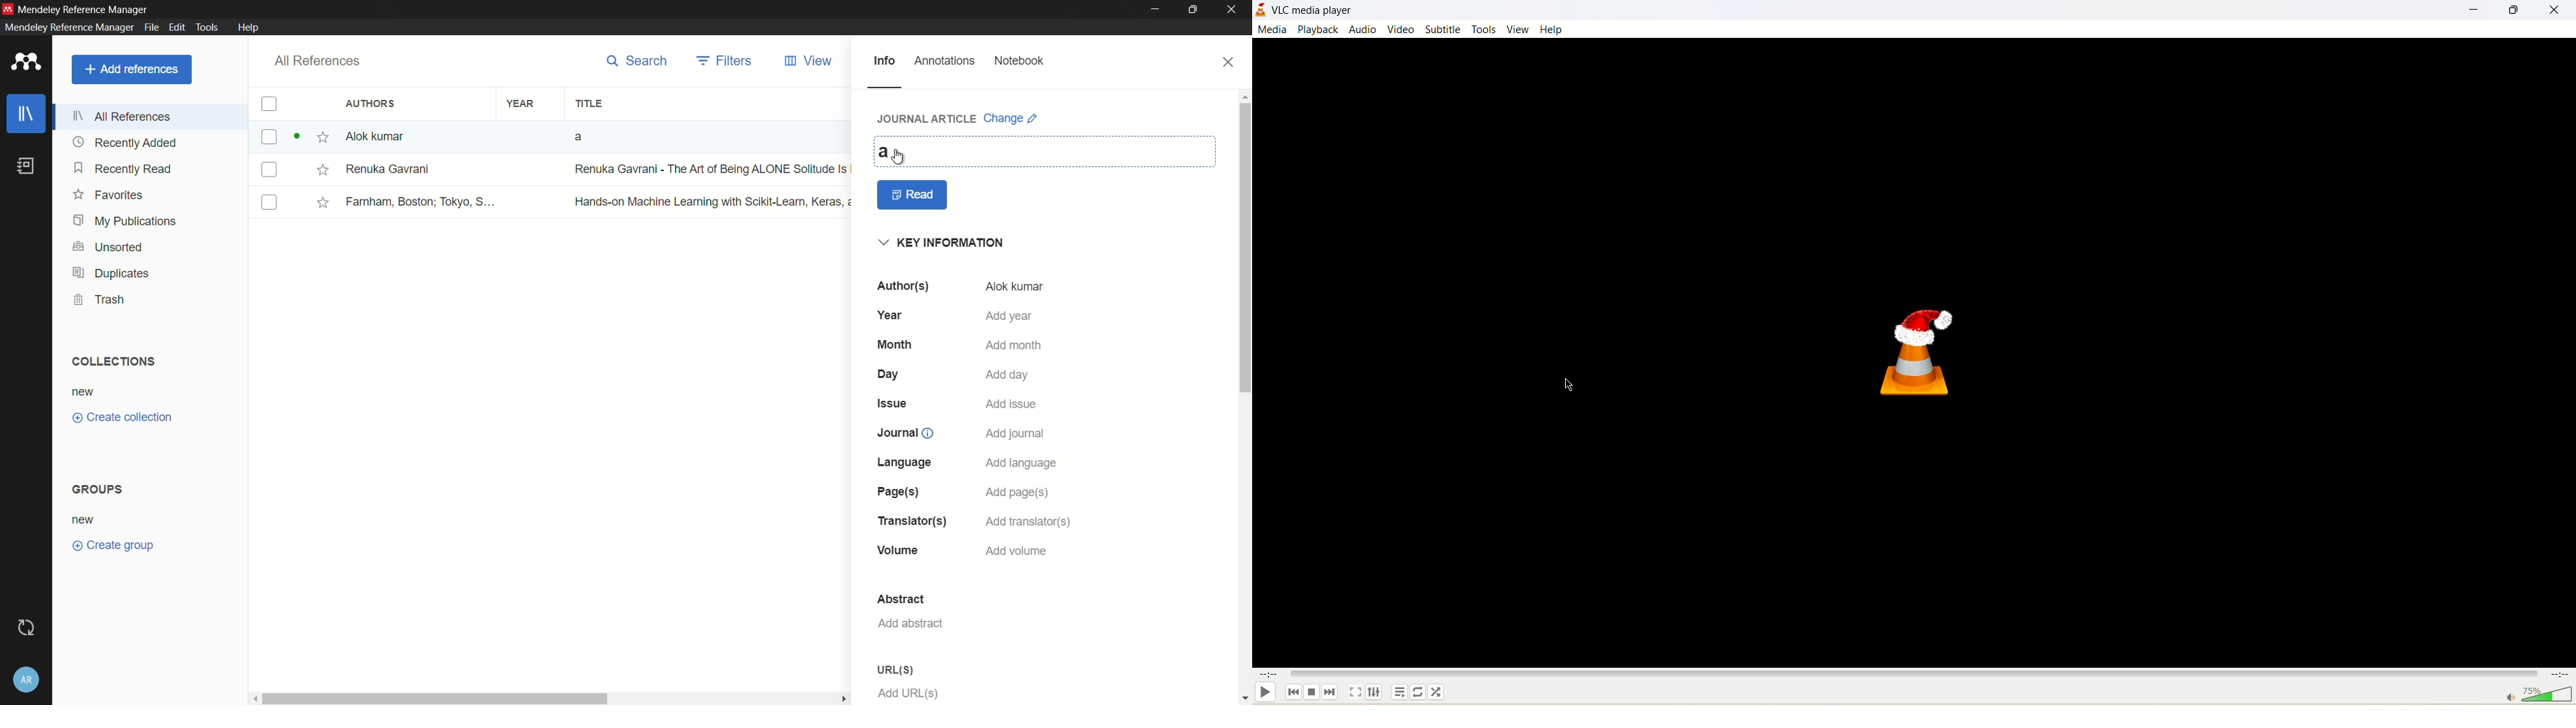 The image size is (2576, 728). What do you see at coordinates (895, 345) in the screenshot?
I see `month` at bounding box center [895, 345].